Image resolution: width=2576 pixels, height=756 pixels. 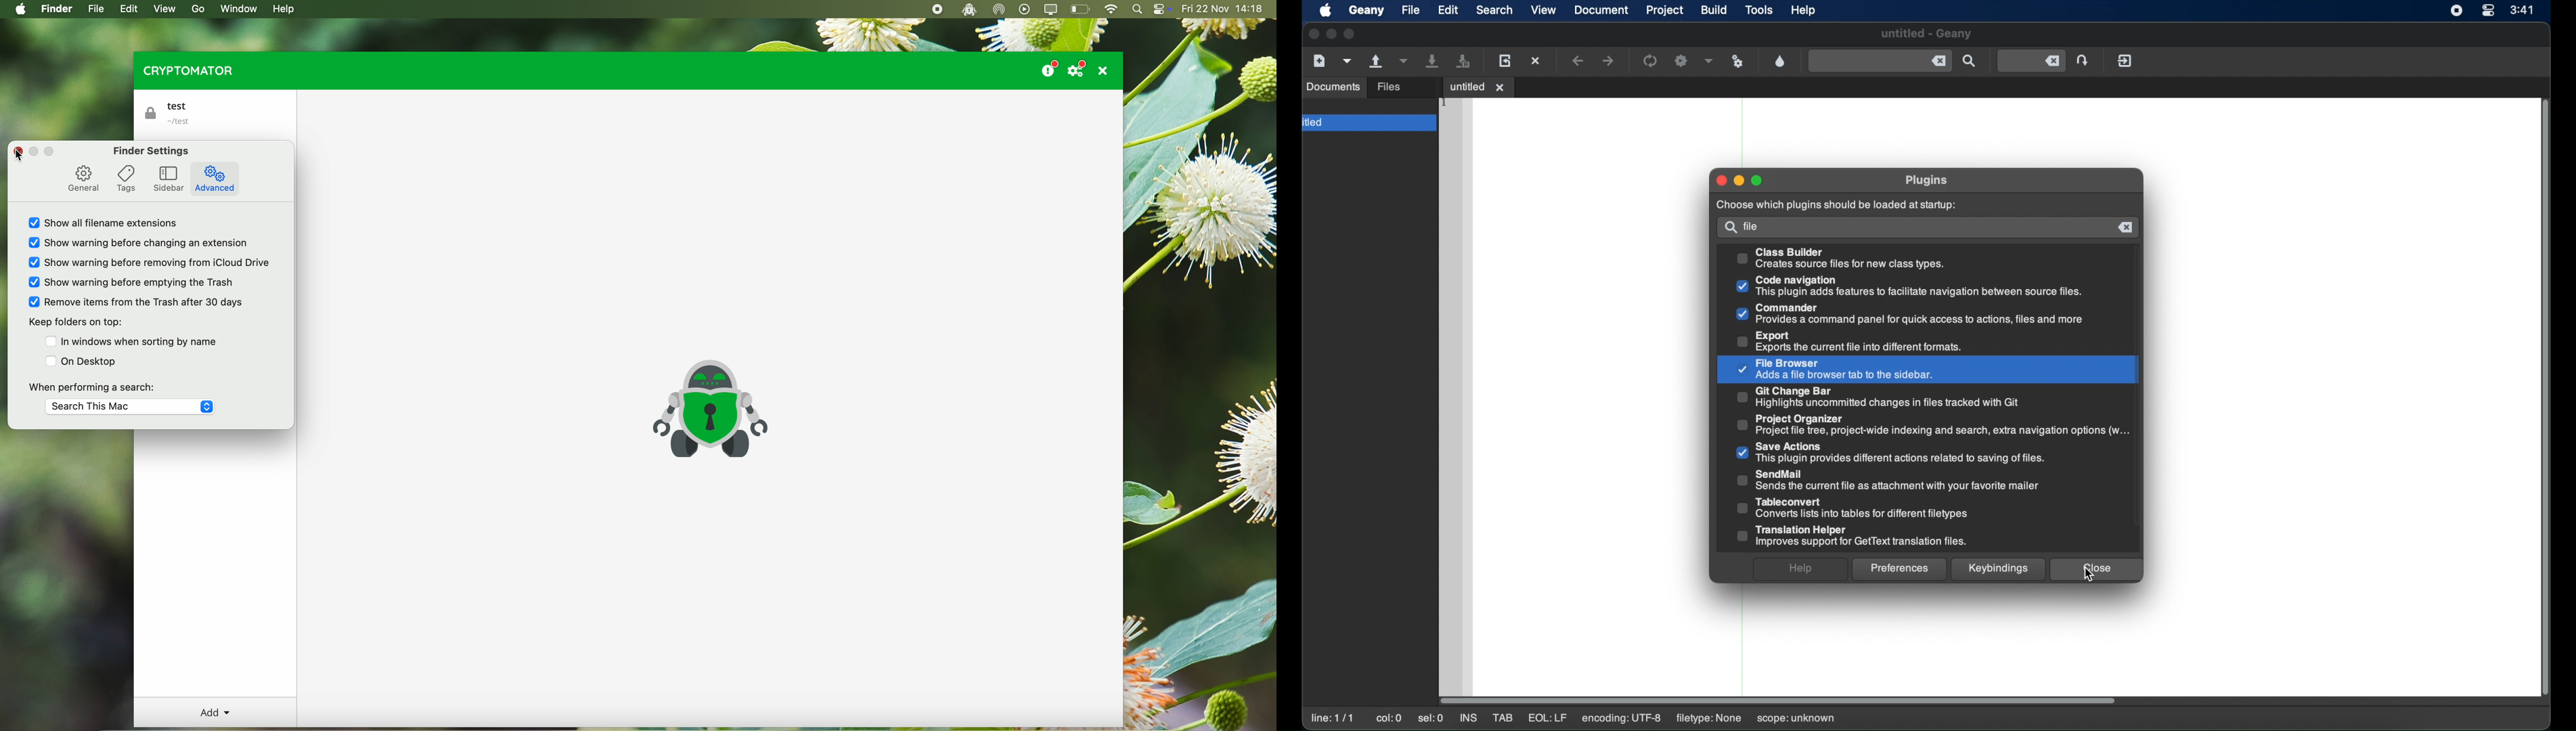 What do you see at coordinates (215, 713) in the screenshot?
I see `add` at bounding box center [215, 713].